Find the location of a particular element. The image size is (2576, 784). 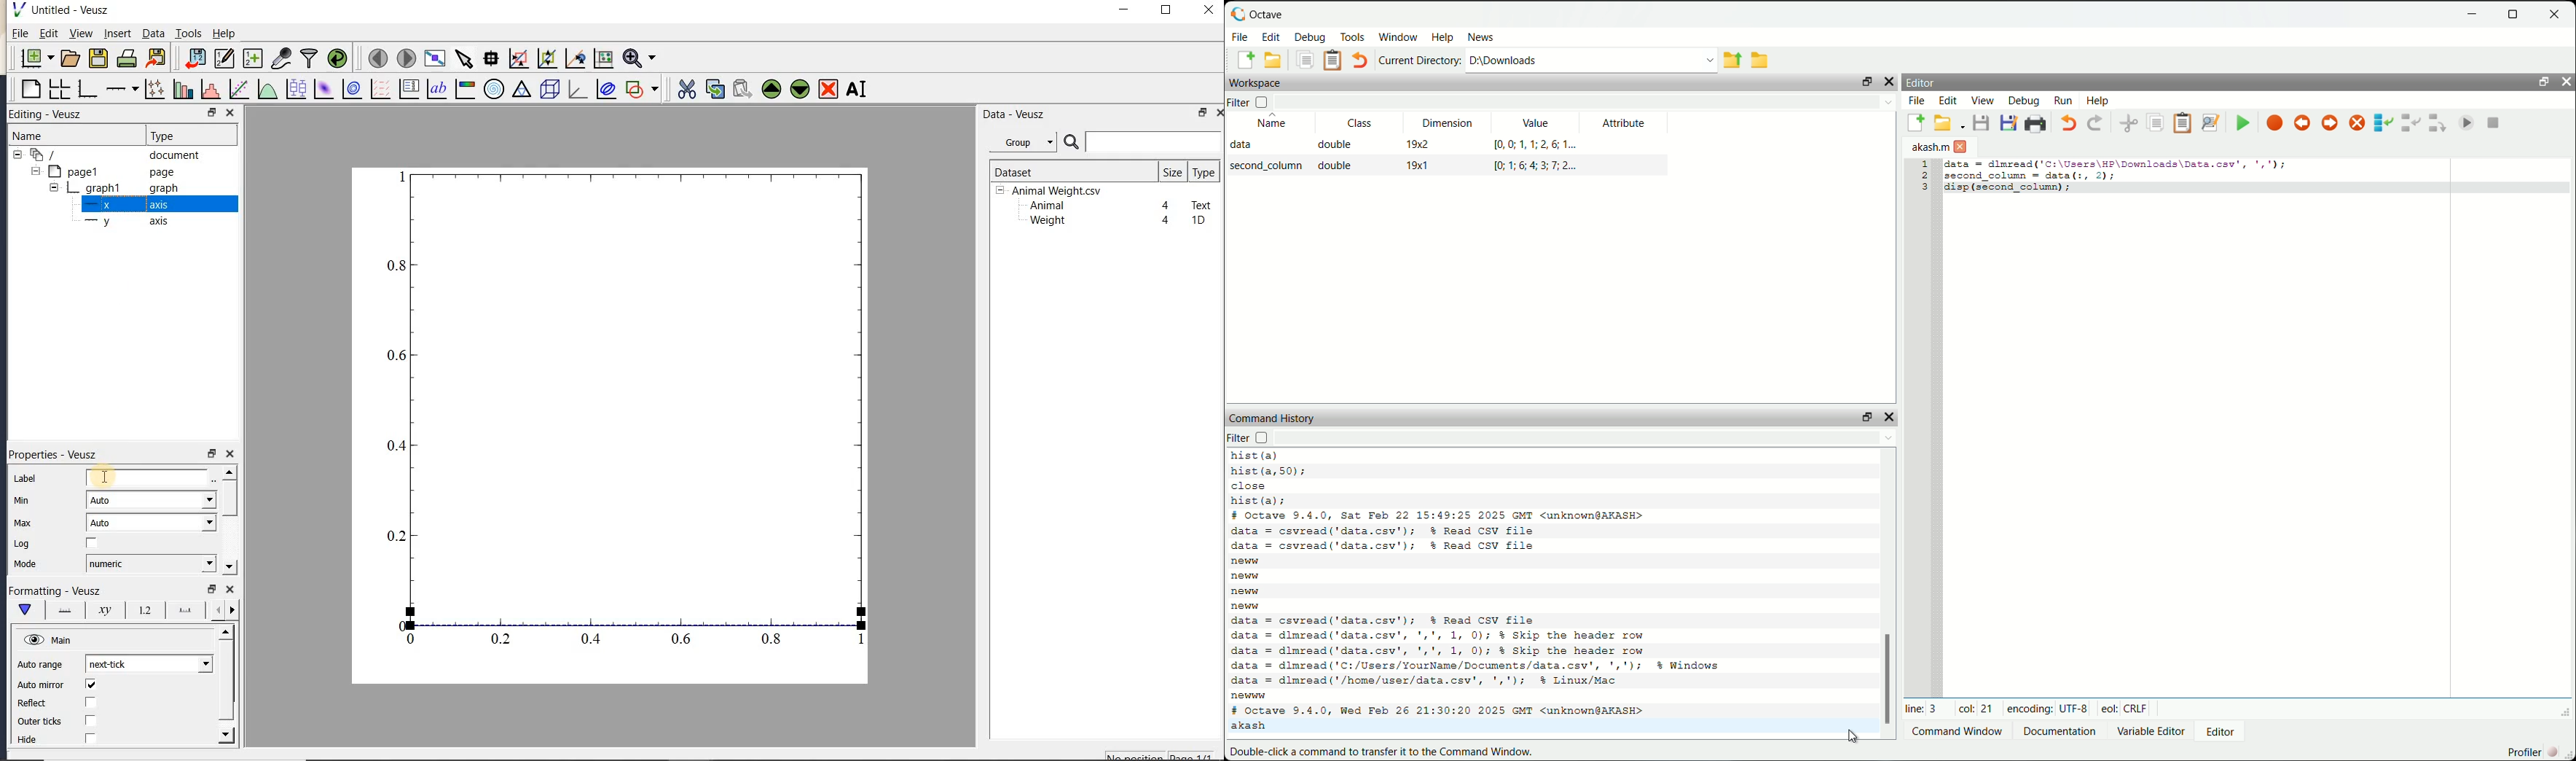

double is located at coordinates (1341, 146).